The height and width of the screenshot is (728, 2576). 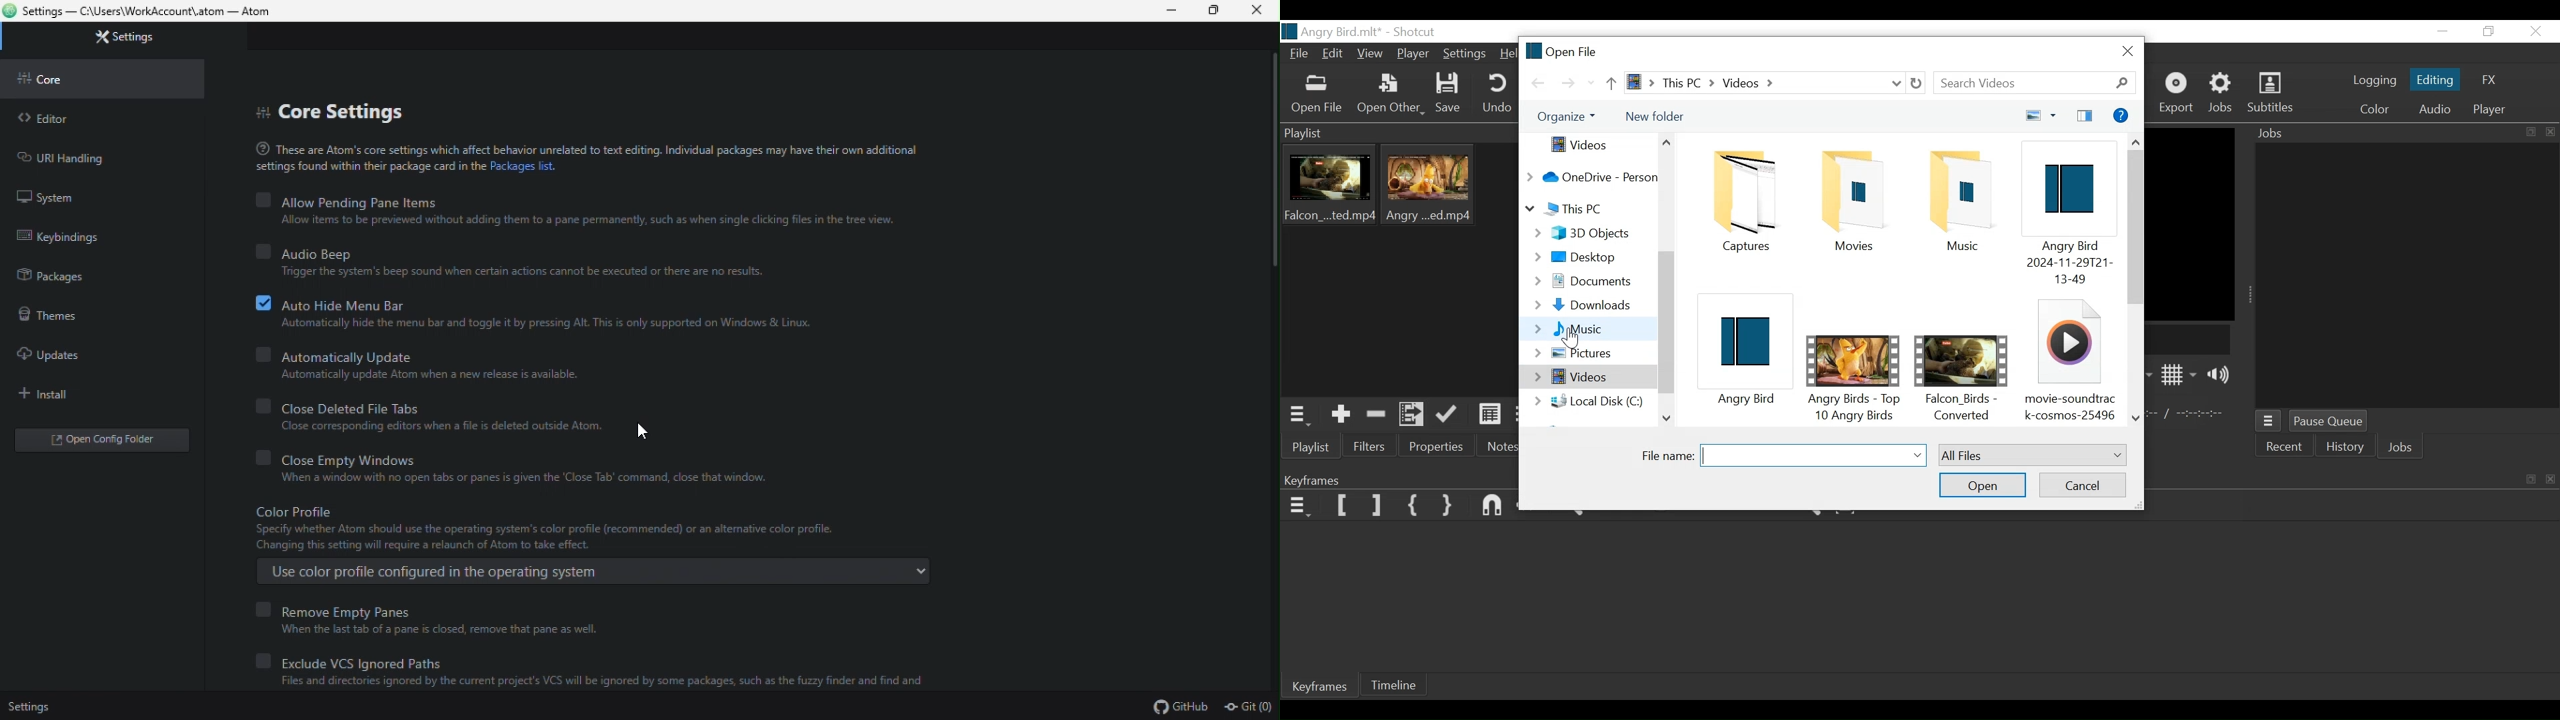 What do you see at coordinates (1587, 209) in the screenshot?
I see `This PC` at bounding box center [1587, 209].